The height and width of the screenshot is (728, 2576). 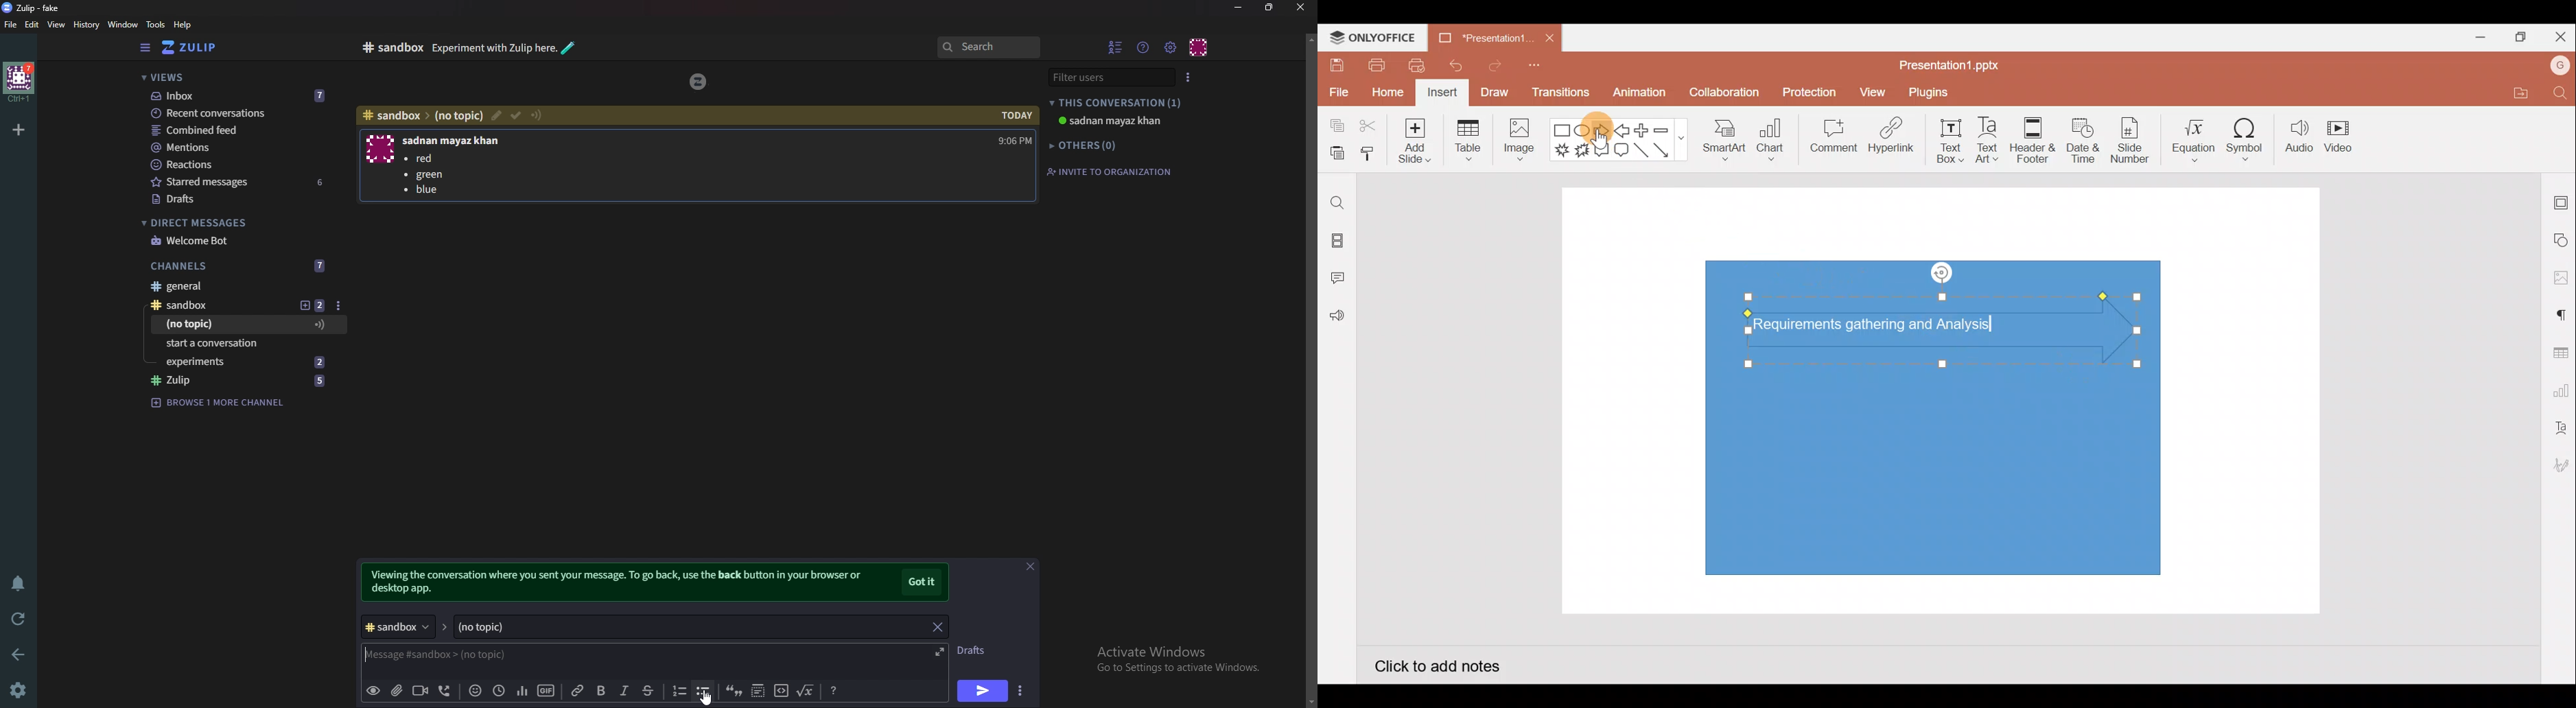 What do you see at coordinates (1443, 93) in the screenshot?
I see `Insert` at bounding box center [1443, 93].